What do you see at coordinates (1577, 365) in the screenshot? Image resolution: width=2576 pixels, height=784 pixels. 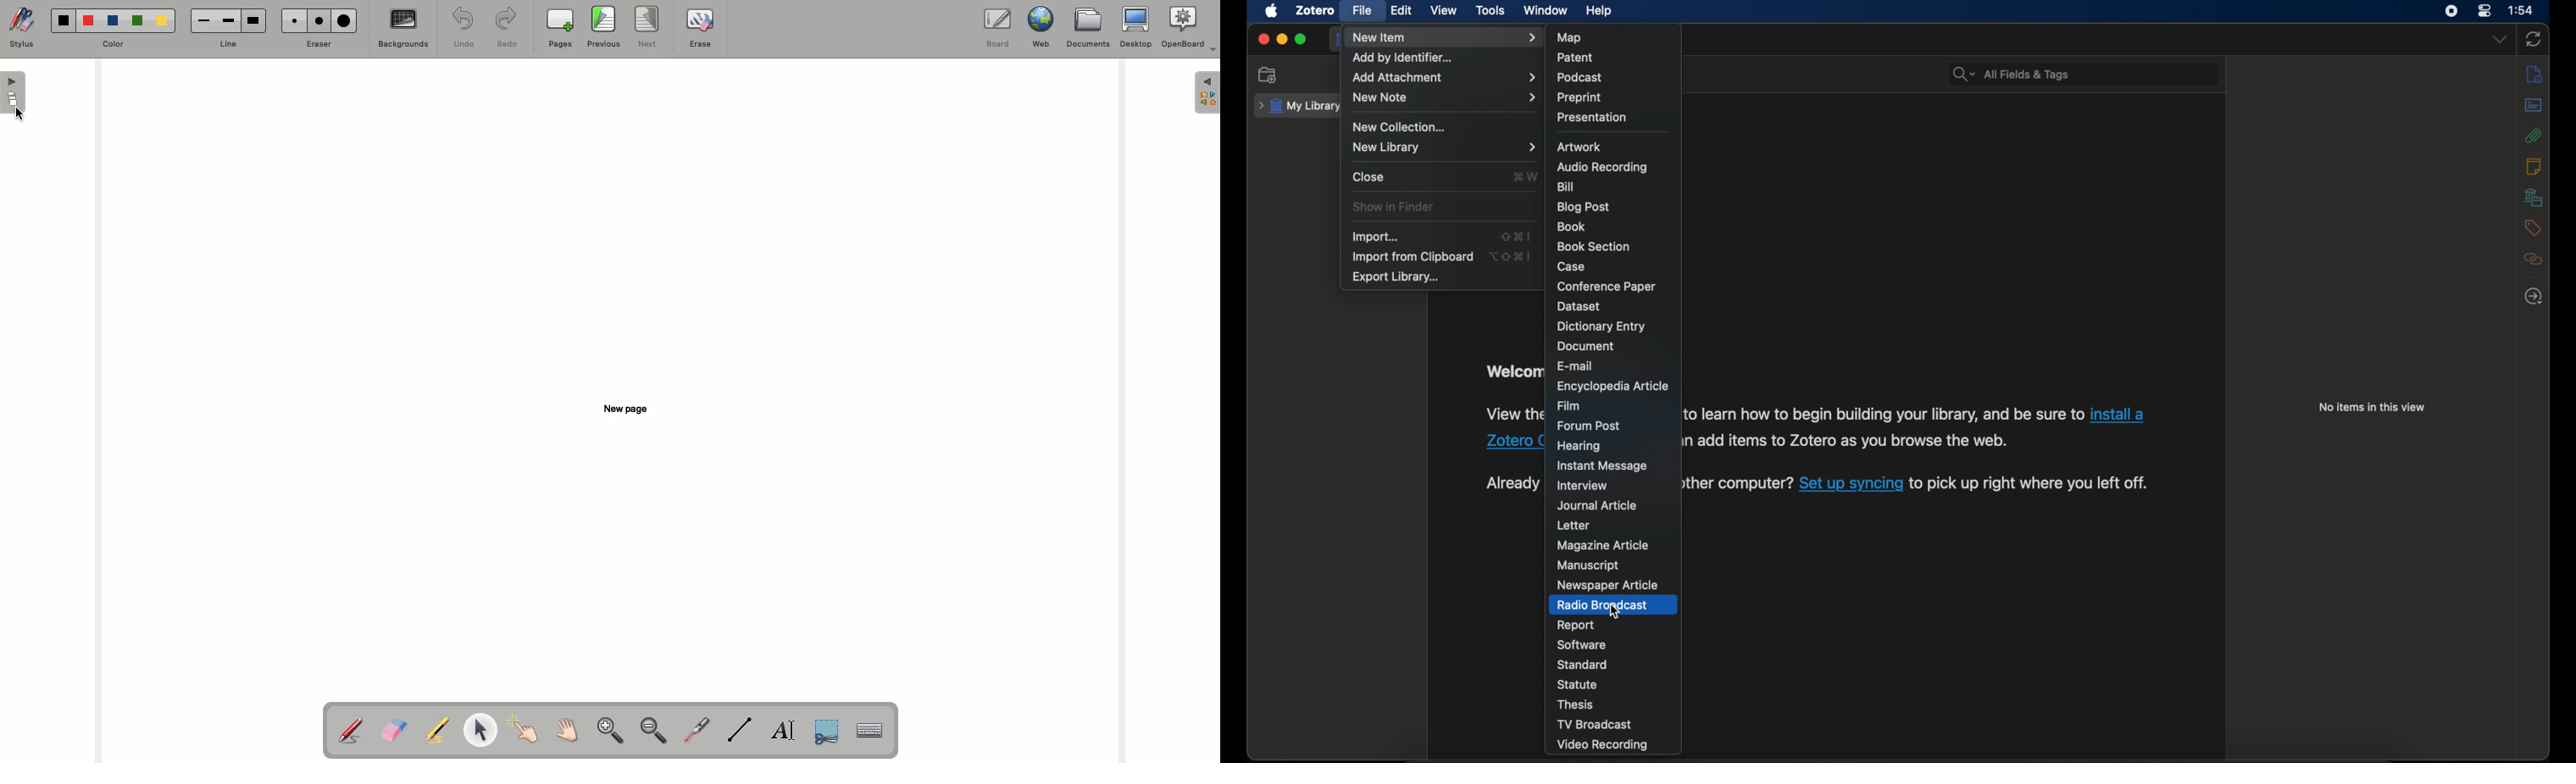 I see `e-mail` at bounding box center [1577, 365].